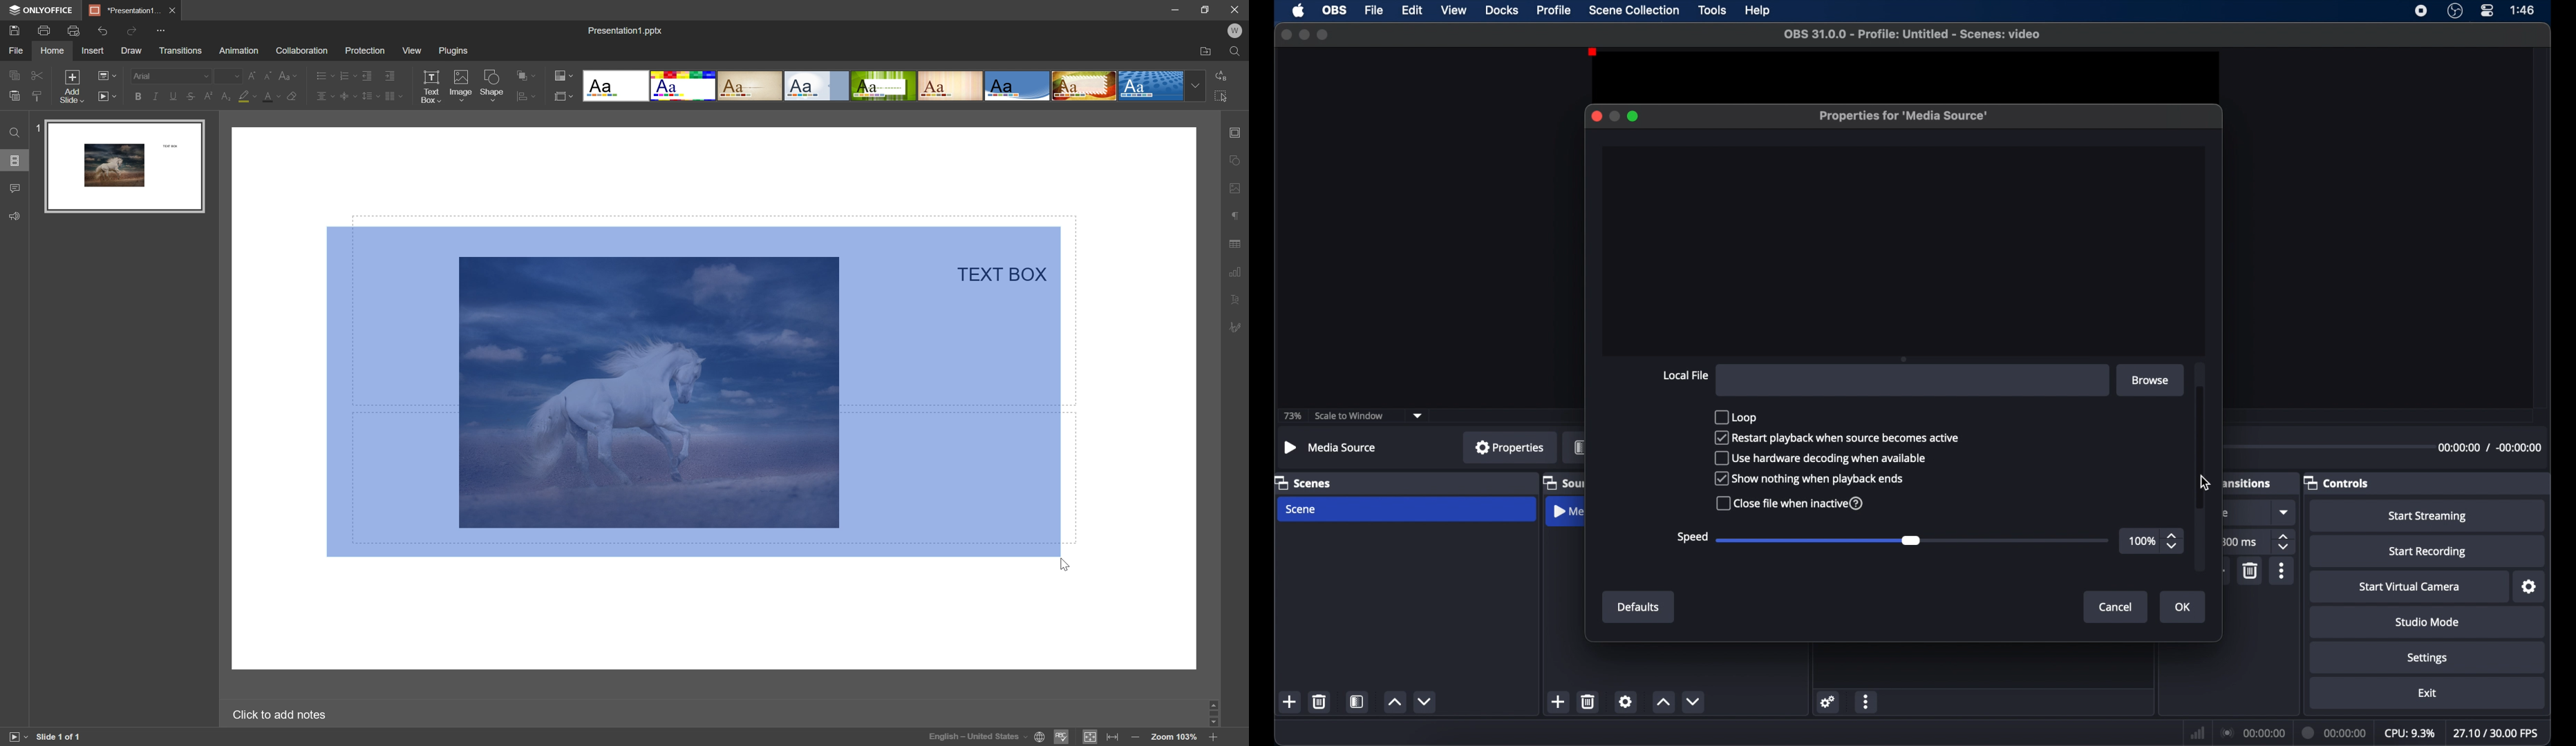  What do you see at coordinates (1304, 35) in the screenshot?
I see `minimize` at bounding box center [1304, 35].